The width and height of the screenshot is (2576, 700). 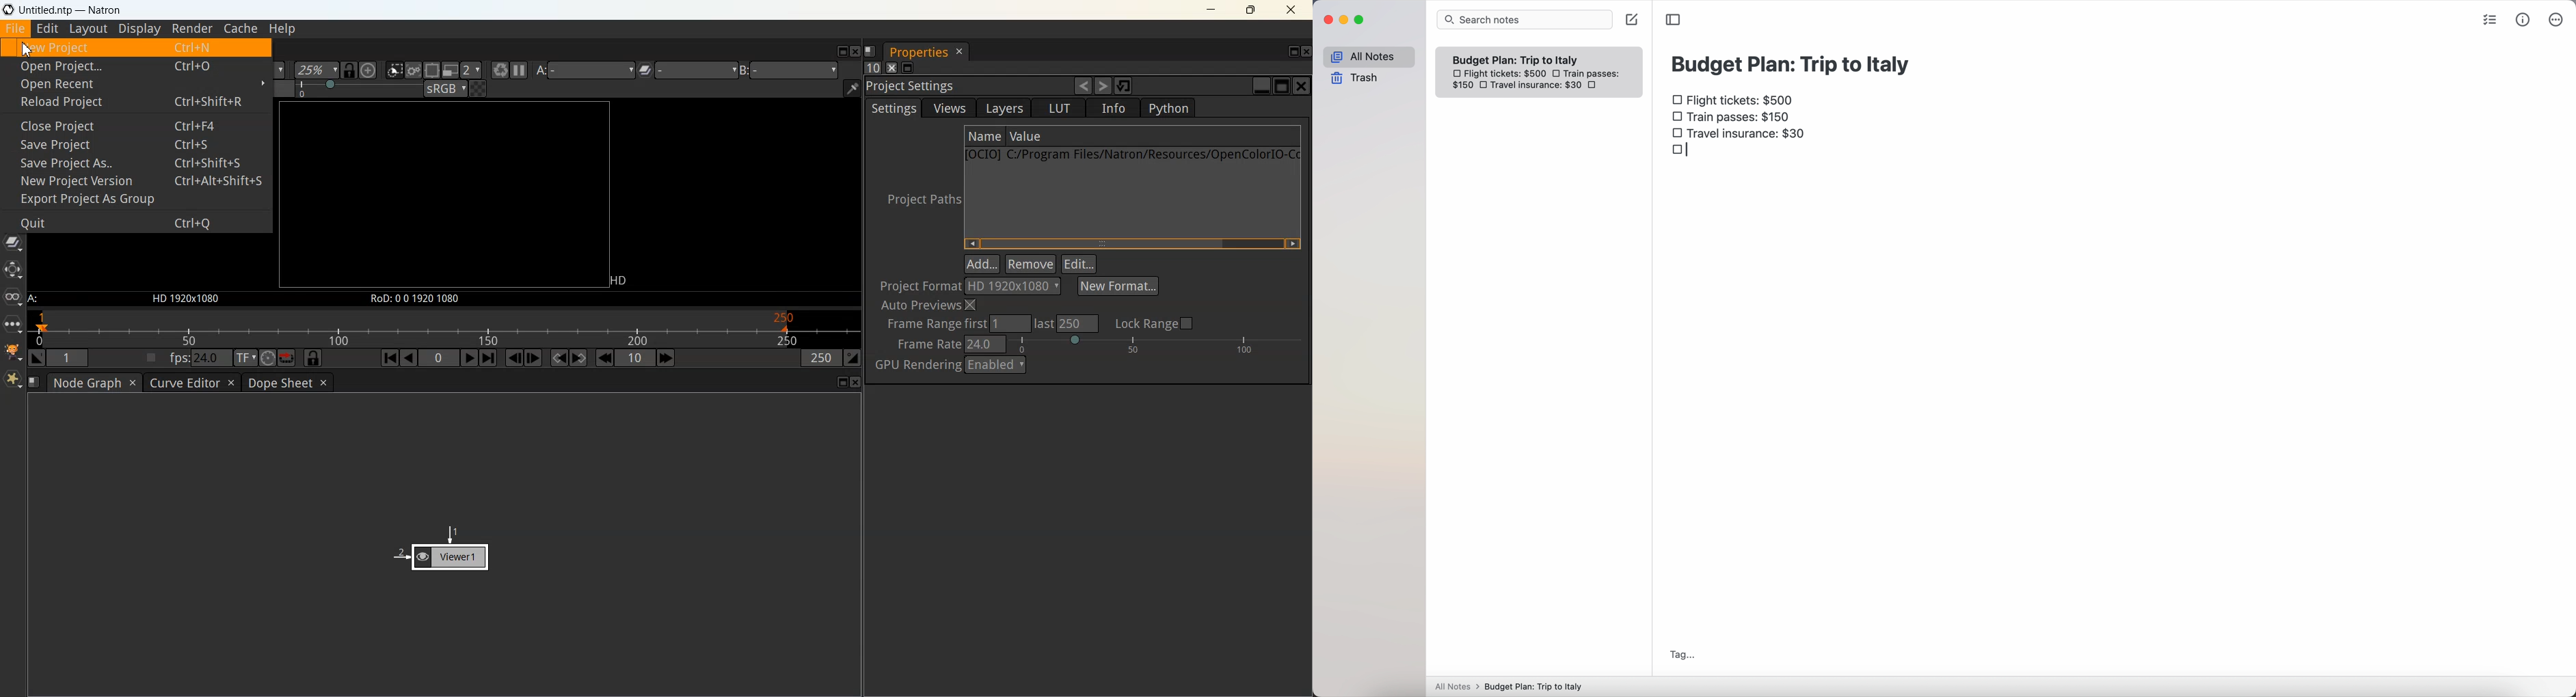 What do you see at coordinates (1740, 133) in the screenshot?
I see `travel insurance: $30 checkbox` at bounding box center [1740, 133].